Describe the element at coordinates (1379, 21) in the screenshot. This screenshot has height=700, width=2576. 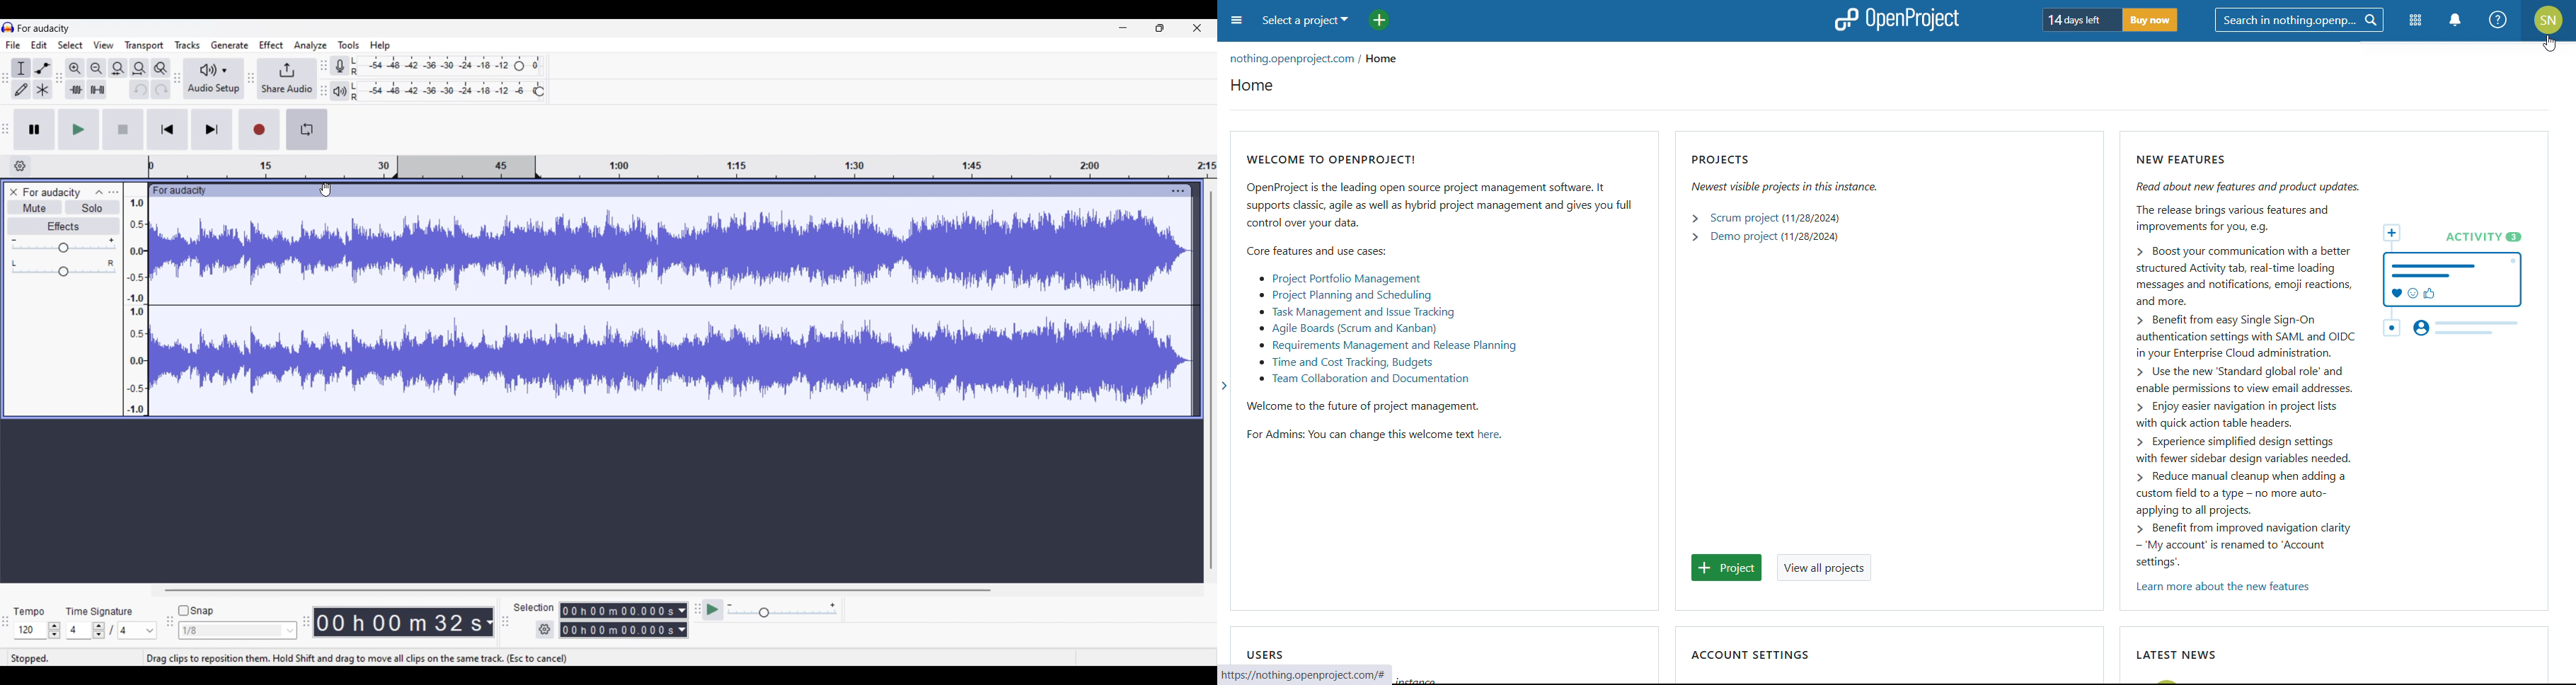
I see `add project` at that location.